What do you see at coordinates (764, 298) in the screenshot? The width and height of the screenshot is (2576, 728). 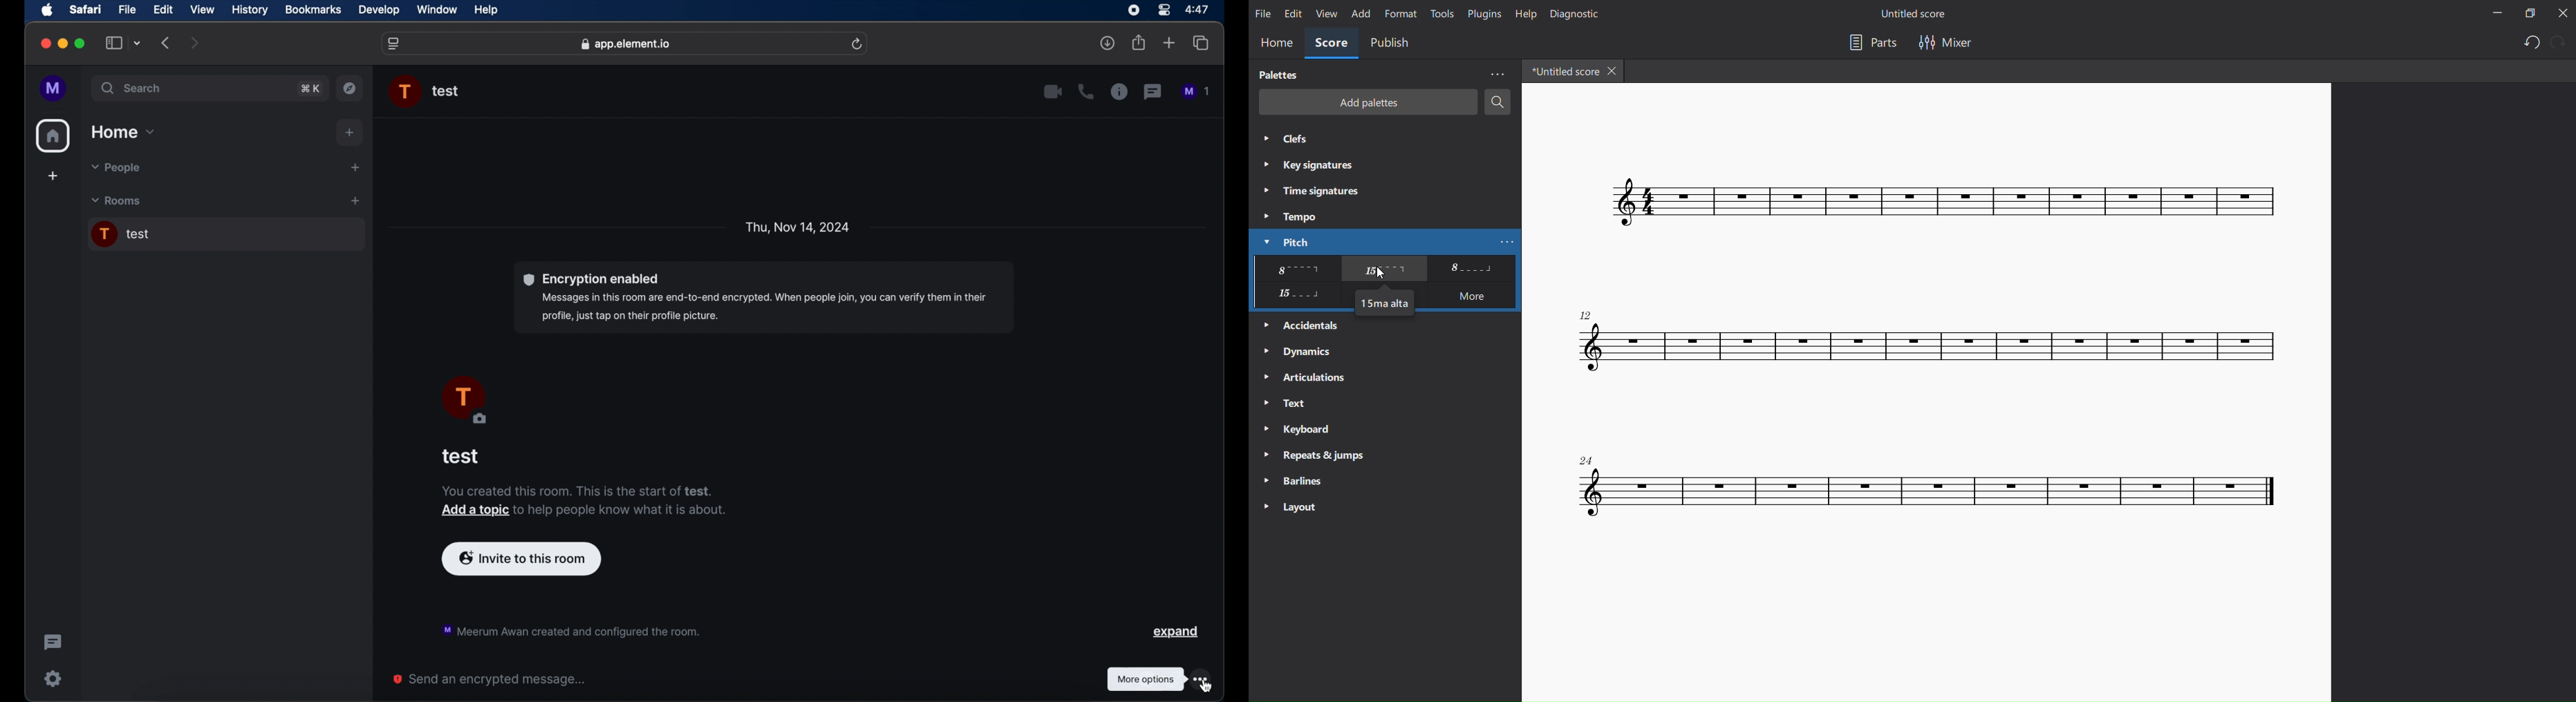 I see `encryption enable` at bounding box center [764, 298].